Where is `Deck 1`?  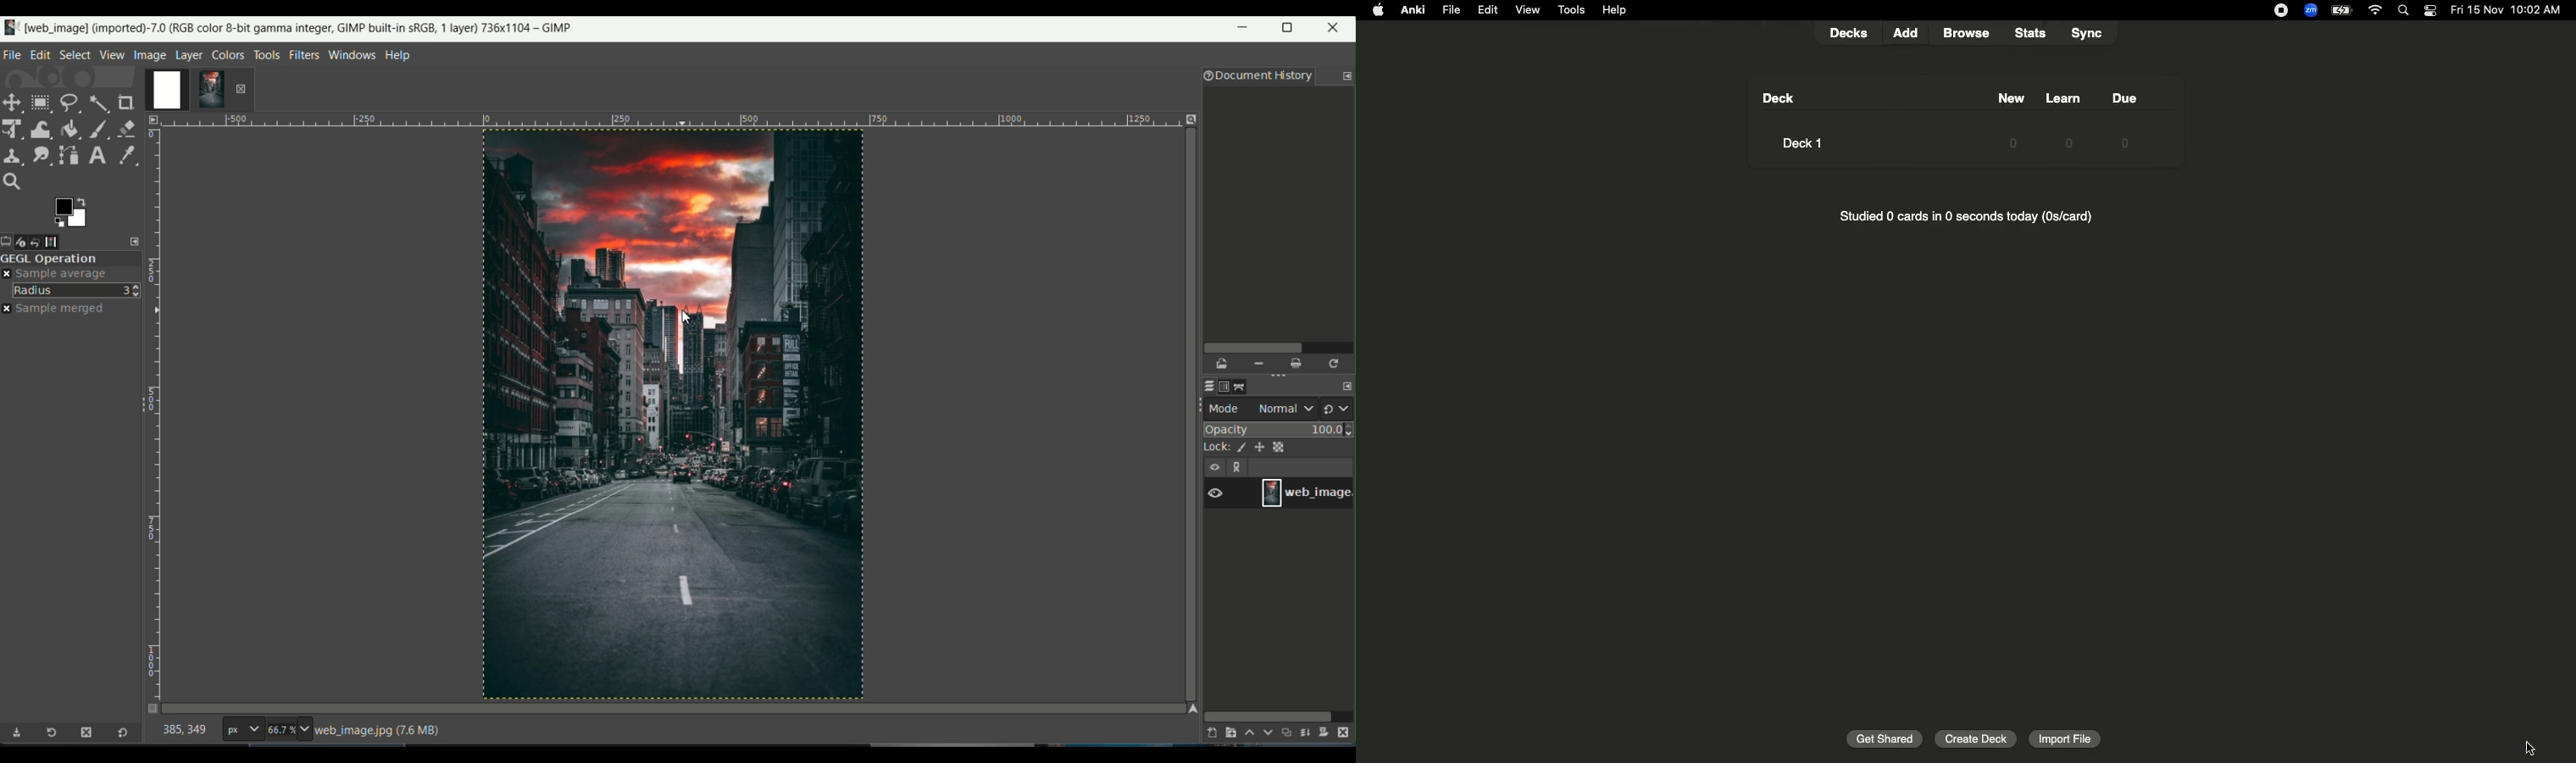 Deck 1 is located at coordinates (1807, 142).